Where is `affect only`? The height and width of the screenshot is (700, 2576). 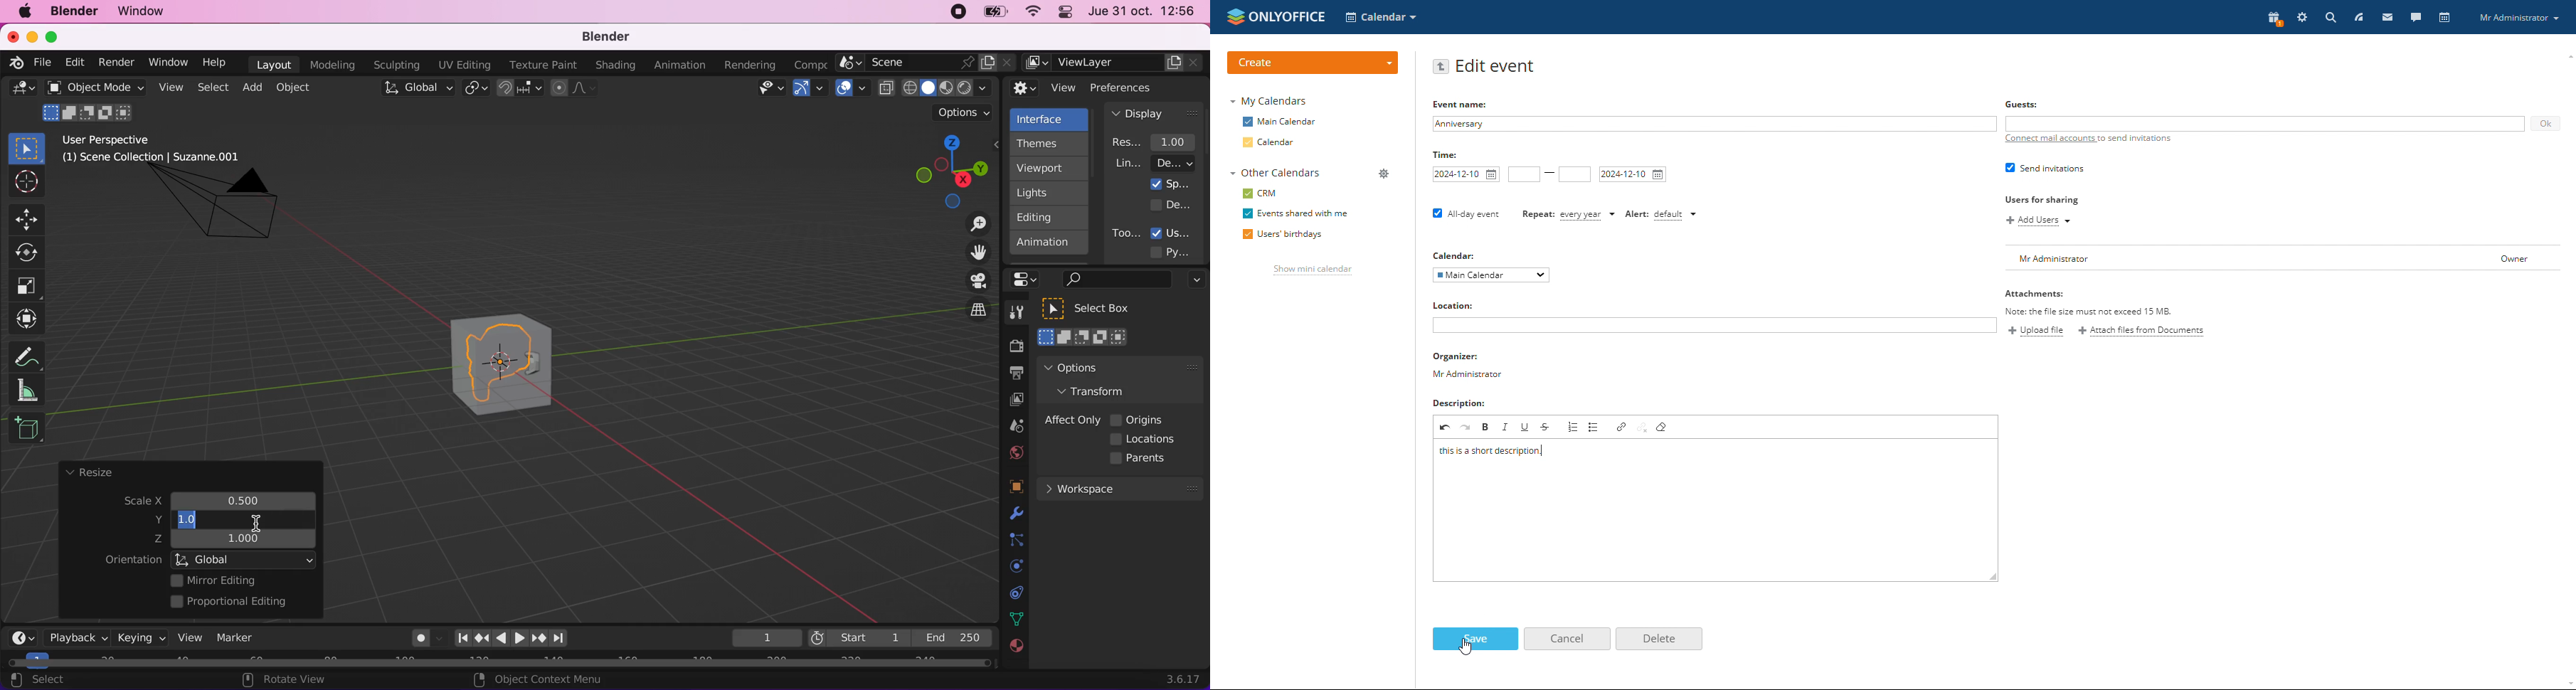
affect only is located at coordinates (1071, 420).